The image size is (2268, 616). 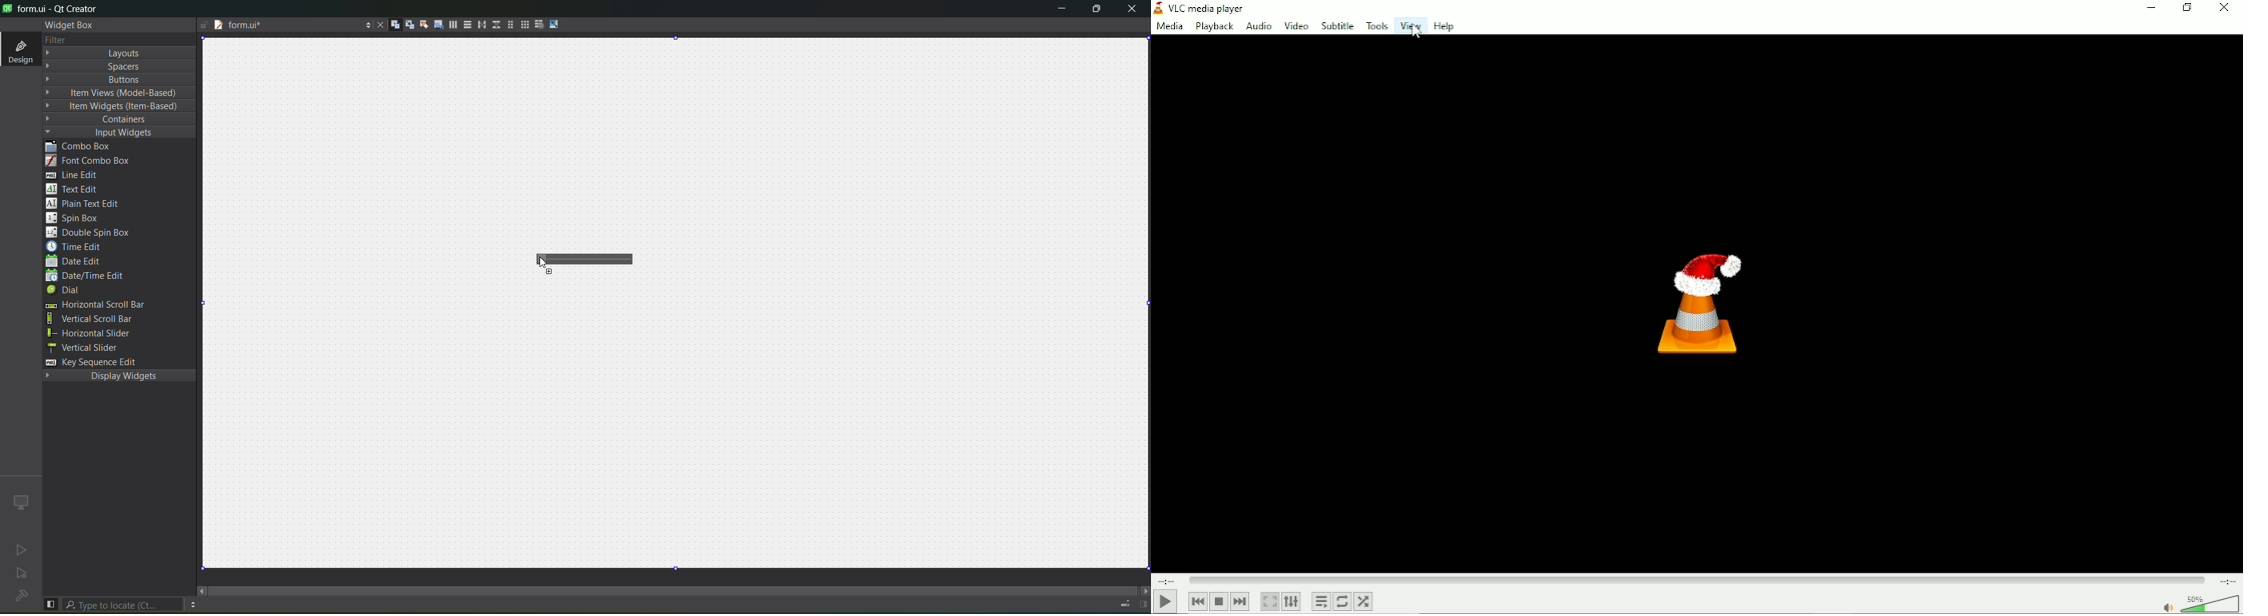 I want to click on Cursor, so click(x=1420, y=36).